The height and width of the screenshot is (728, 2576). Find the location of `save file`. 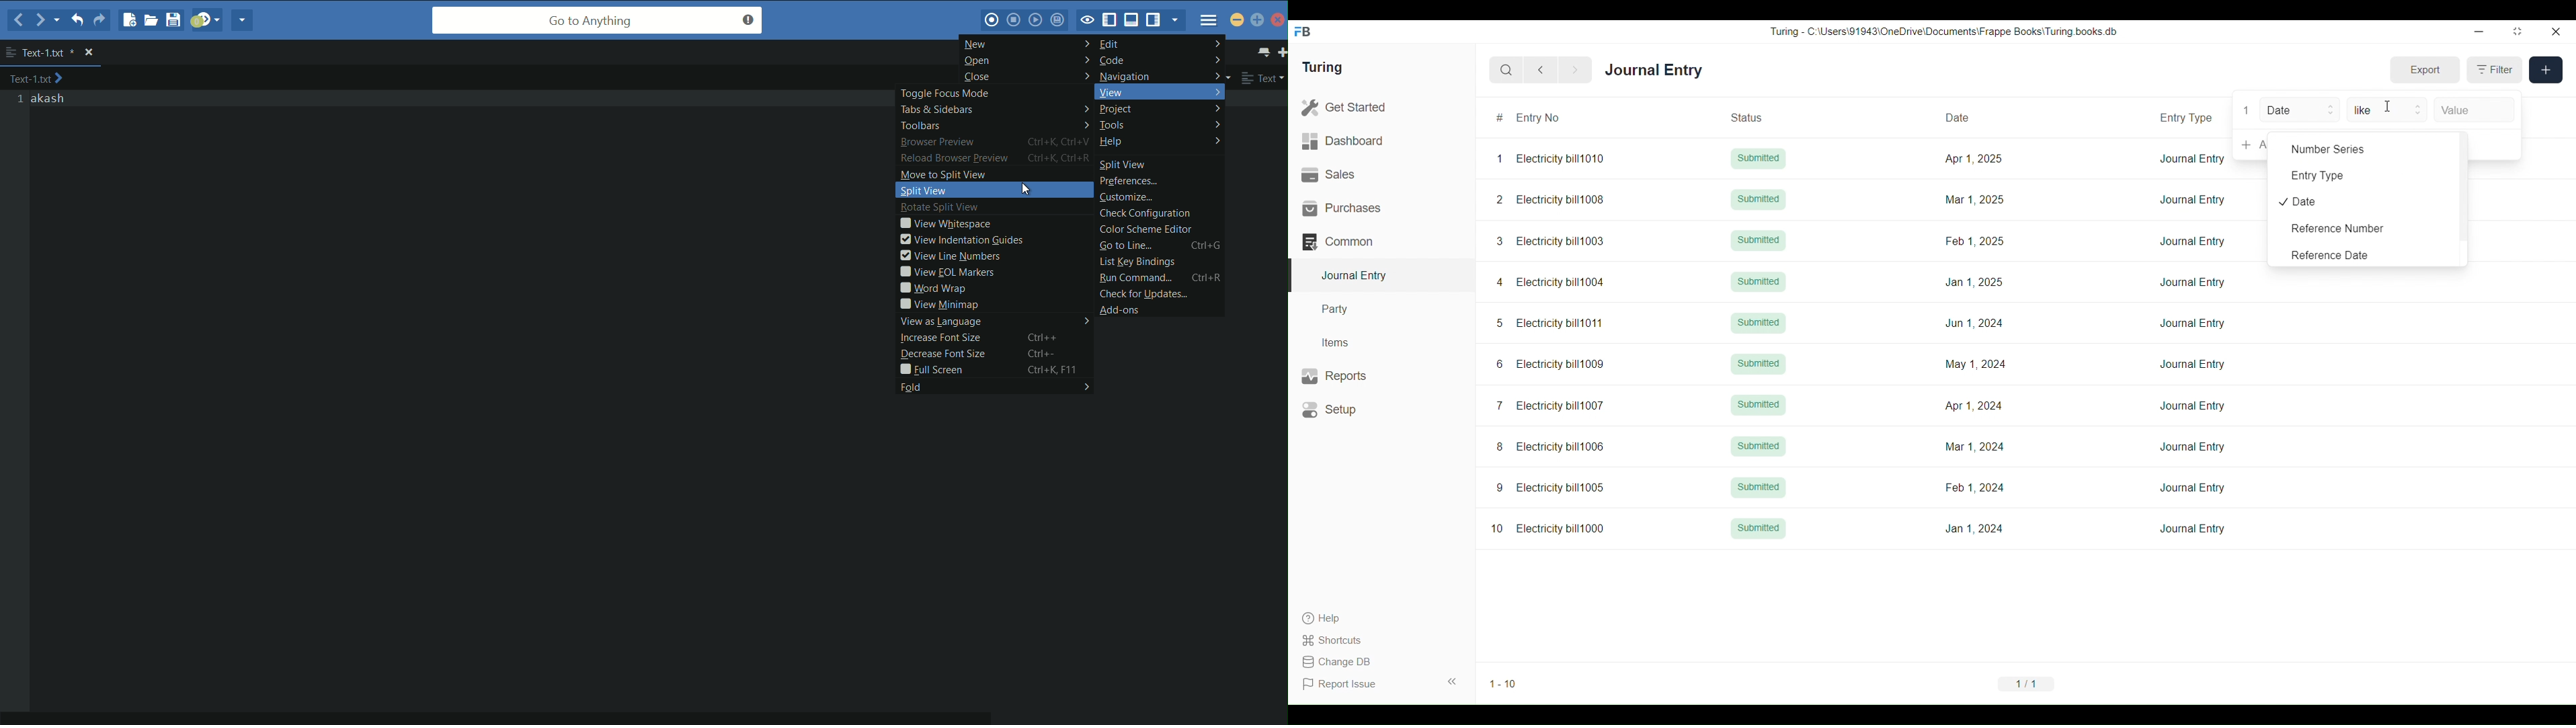

save file is located at coordinates (175, 20).